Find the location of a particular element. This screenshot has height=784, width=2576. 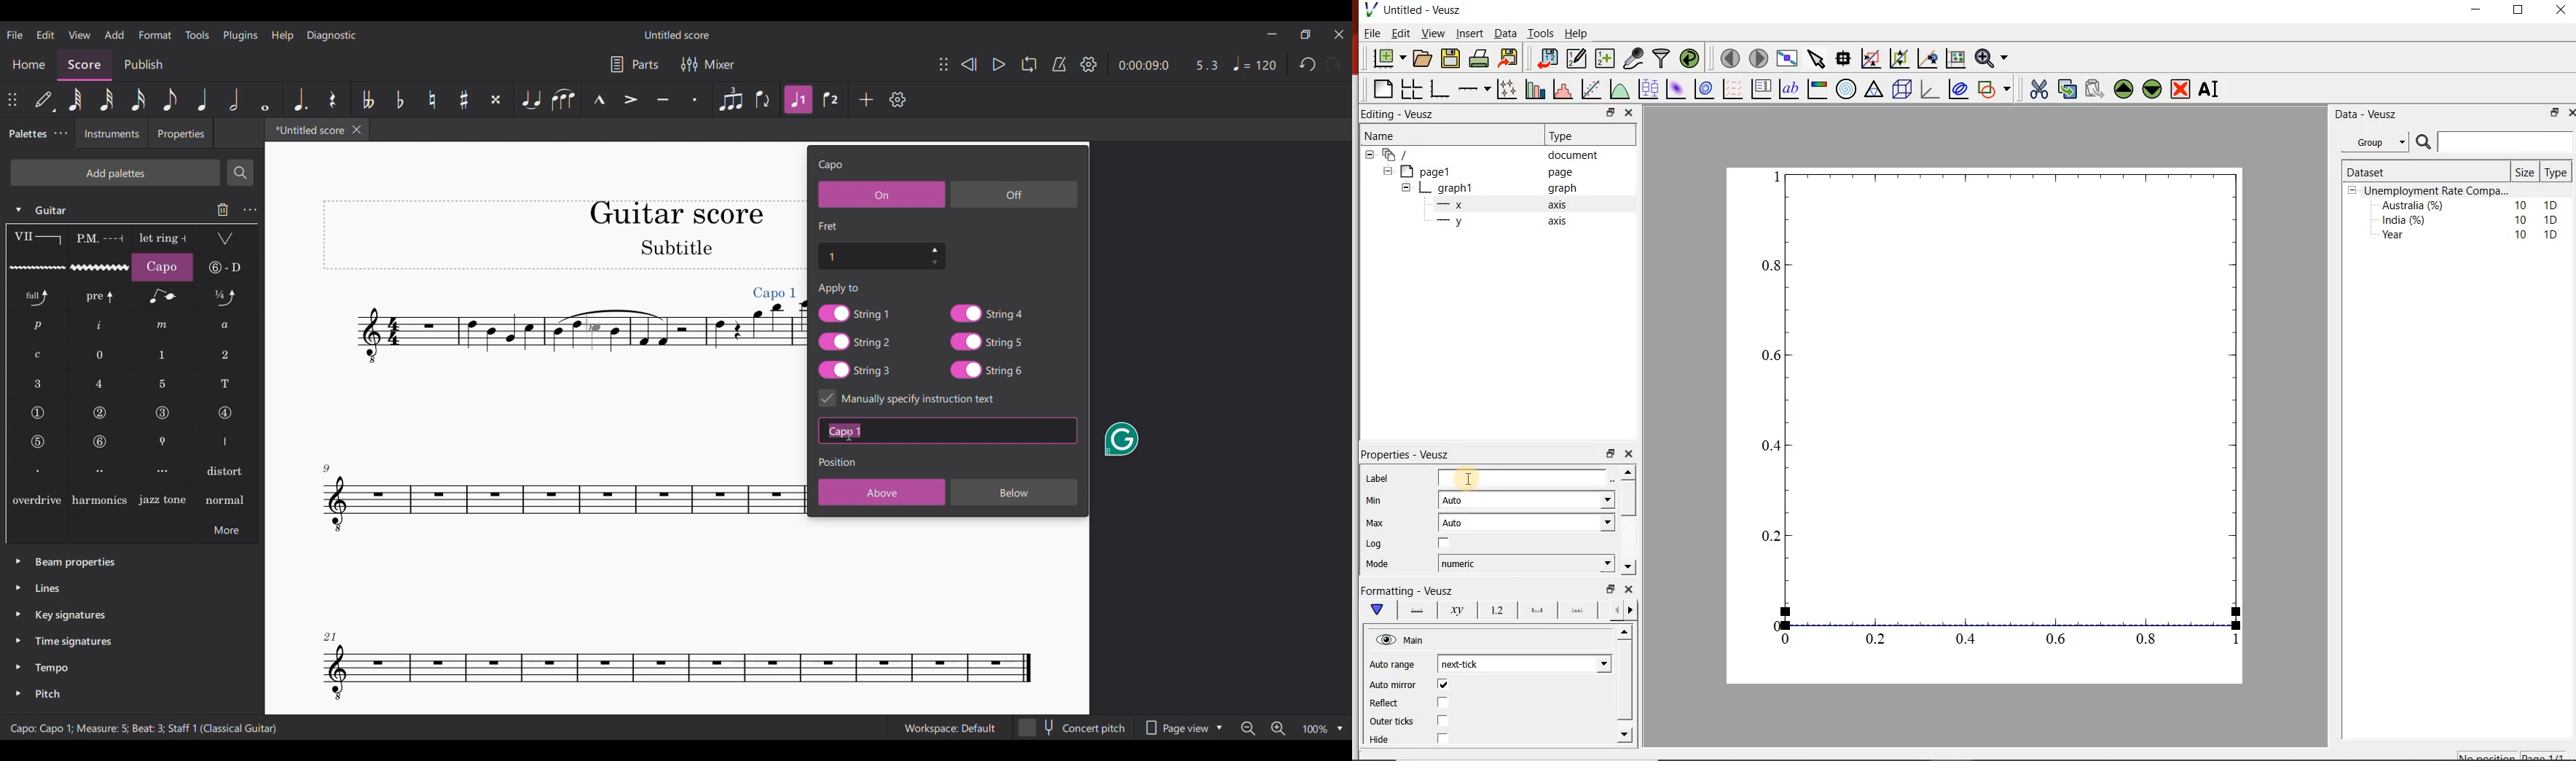

Year 10 1D is located at coordinates (2474, 236).